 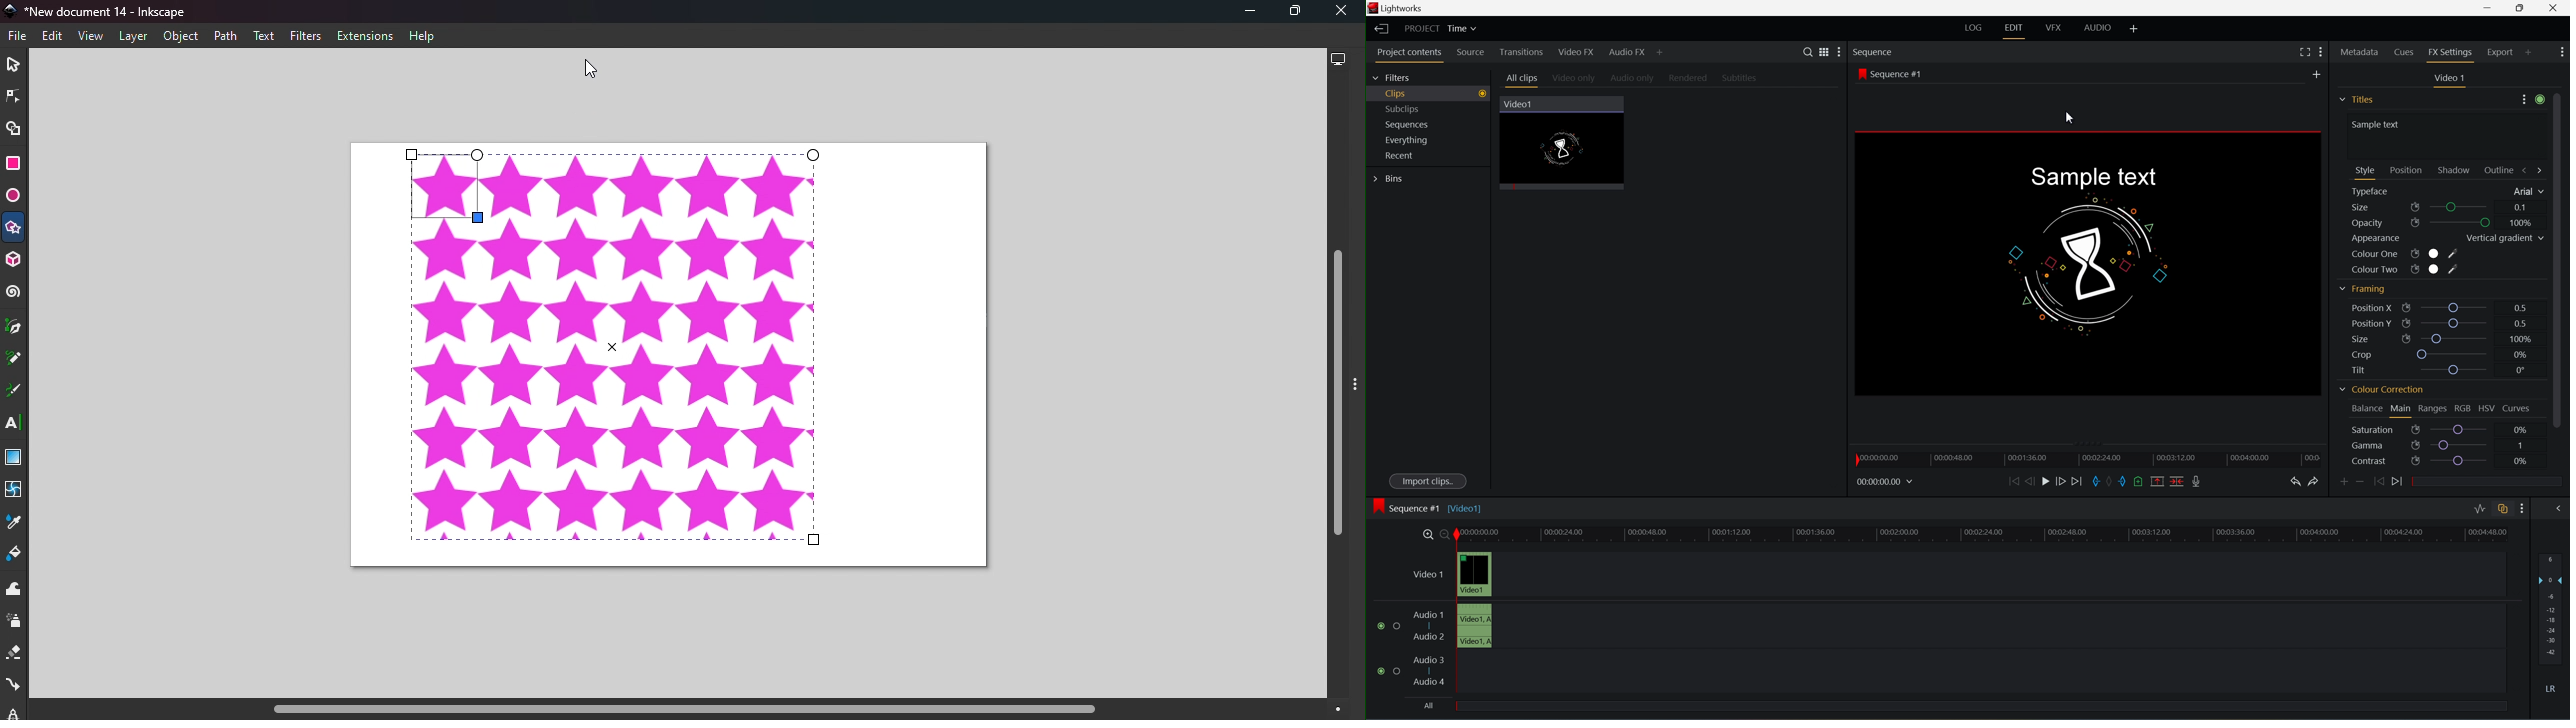 I want to click on 1, so click(x=2521, y=444).